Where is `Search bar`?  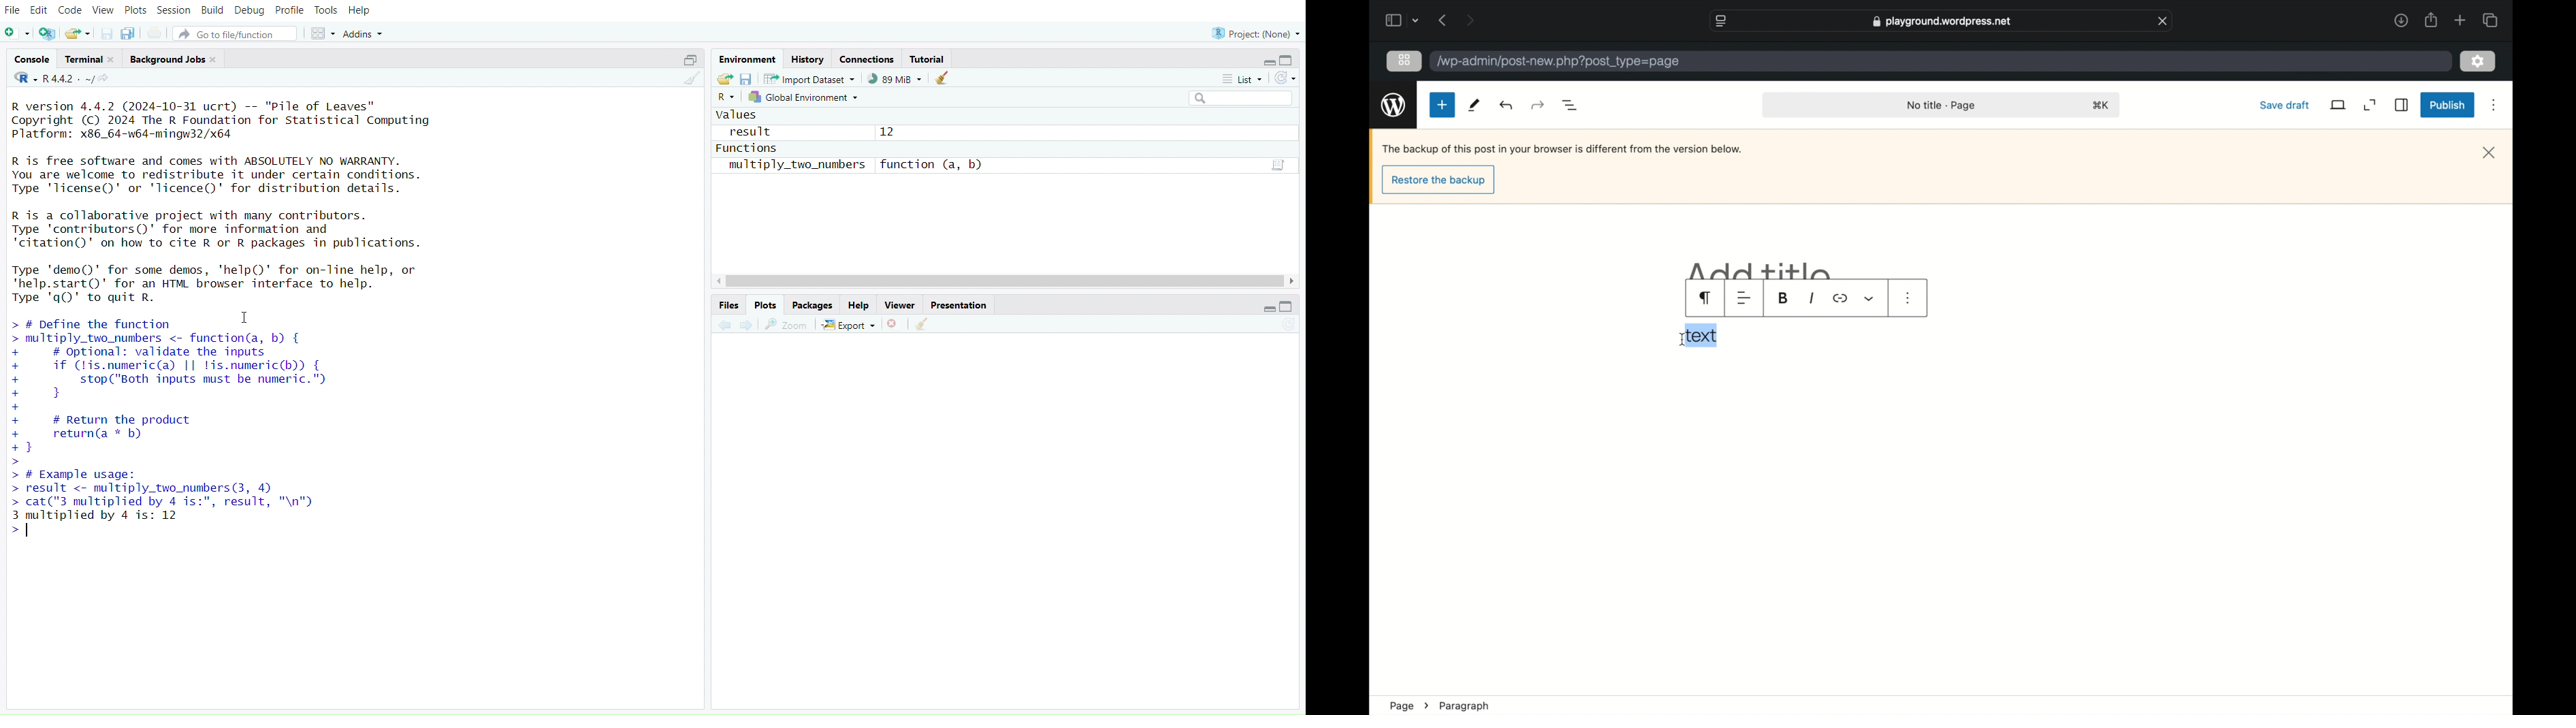 Search bar is located at coordinates (1243, 99).